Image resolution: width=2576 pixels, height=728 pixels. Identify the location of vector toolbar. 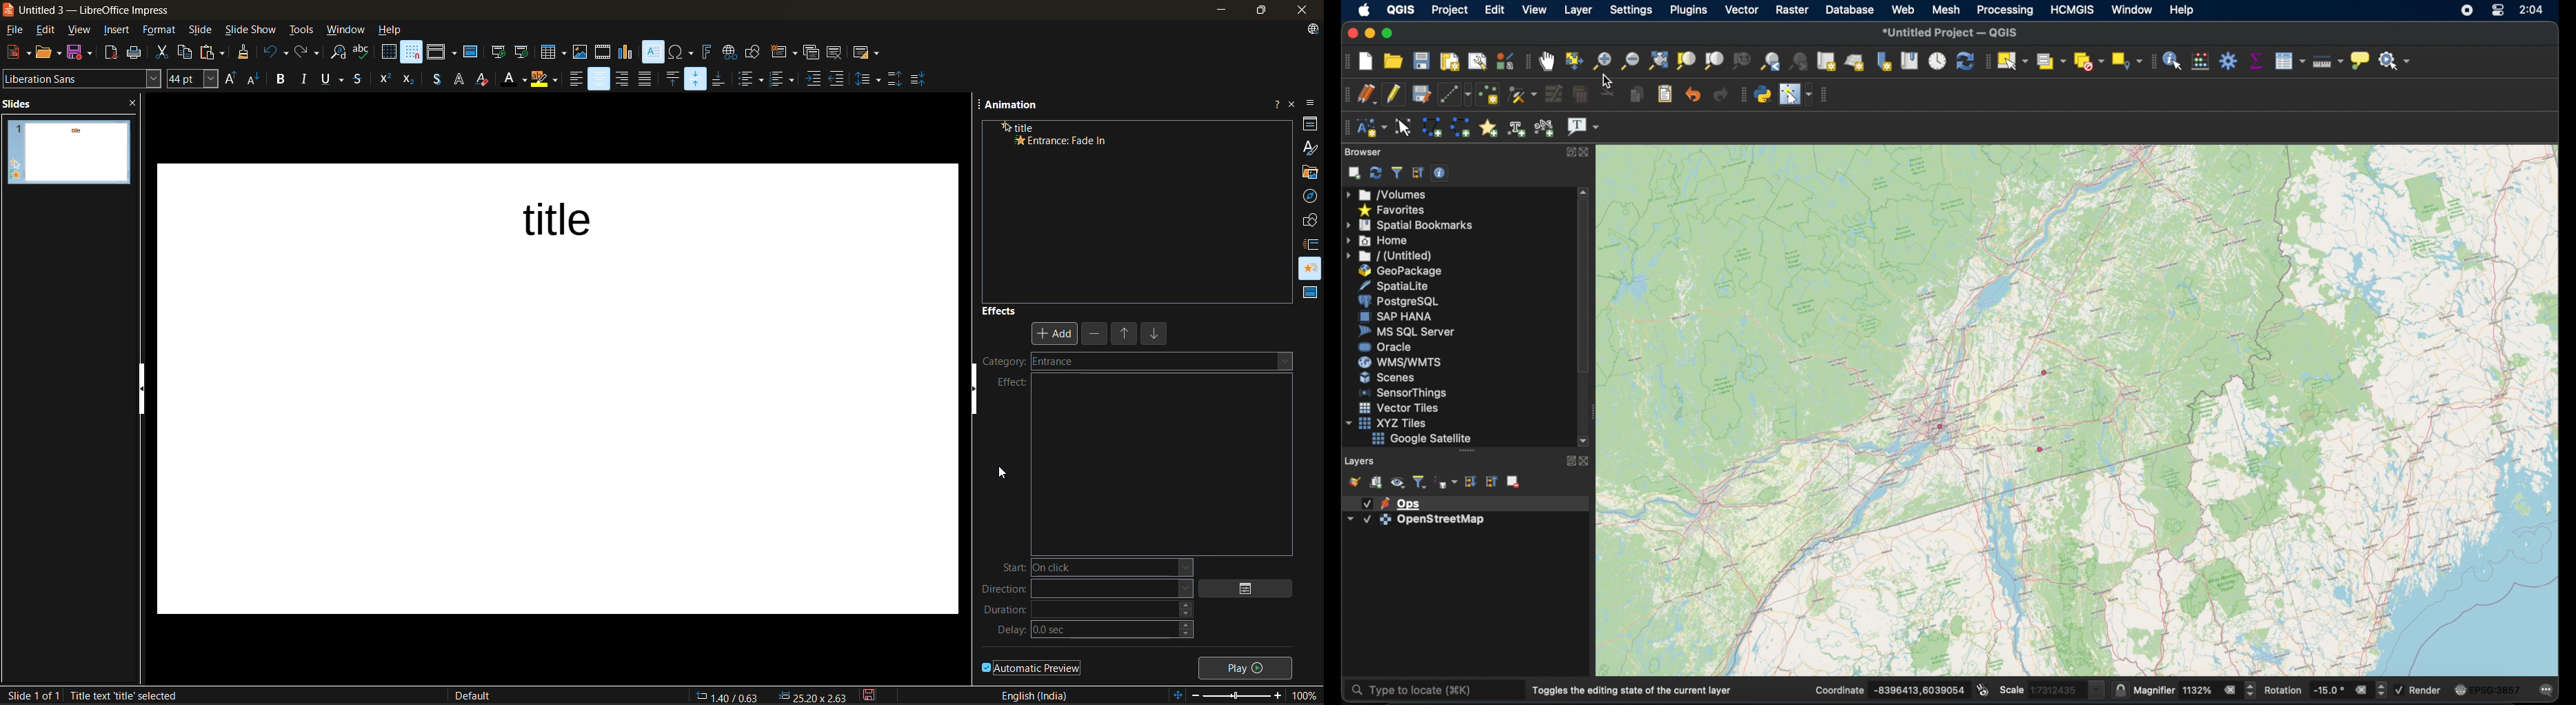
(1828, 93).